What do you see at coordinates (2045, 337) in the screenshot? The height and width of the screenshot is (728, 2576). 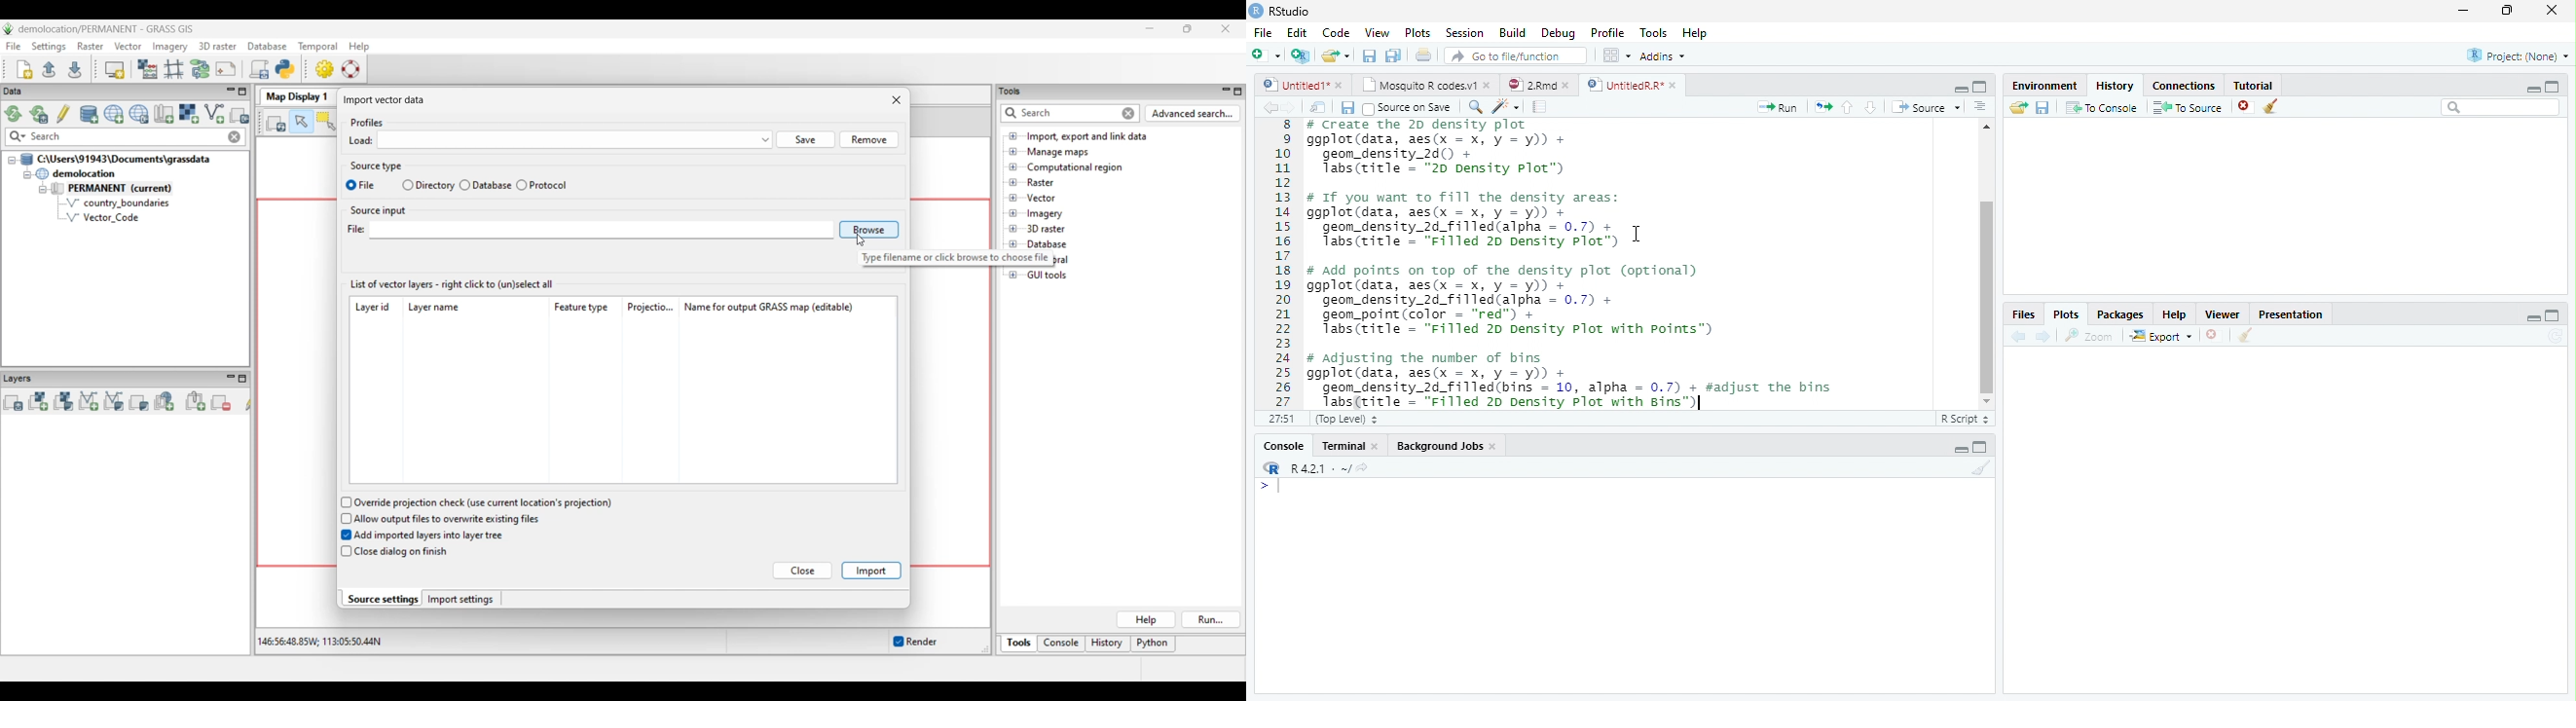 I see `next` at bounding box center [2045, 337].